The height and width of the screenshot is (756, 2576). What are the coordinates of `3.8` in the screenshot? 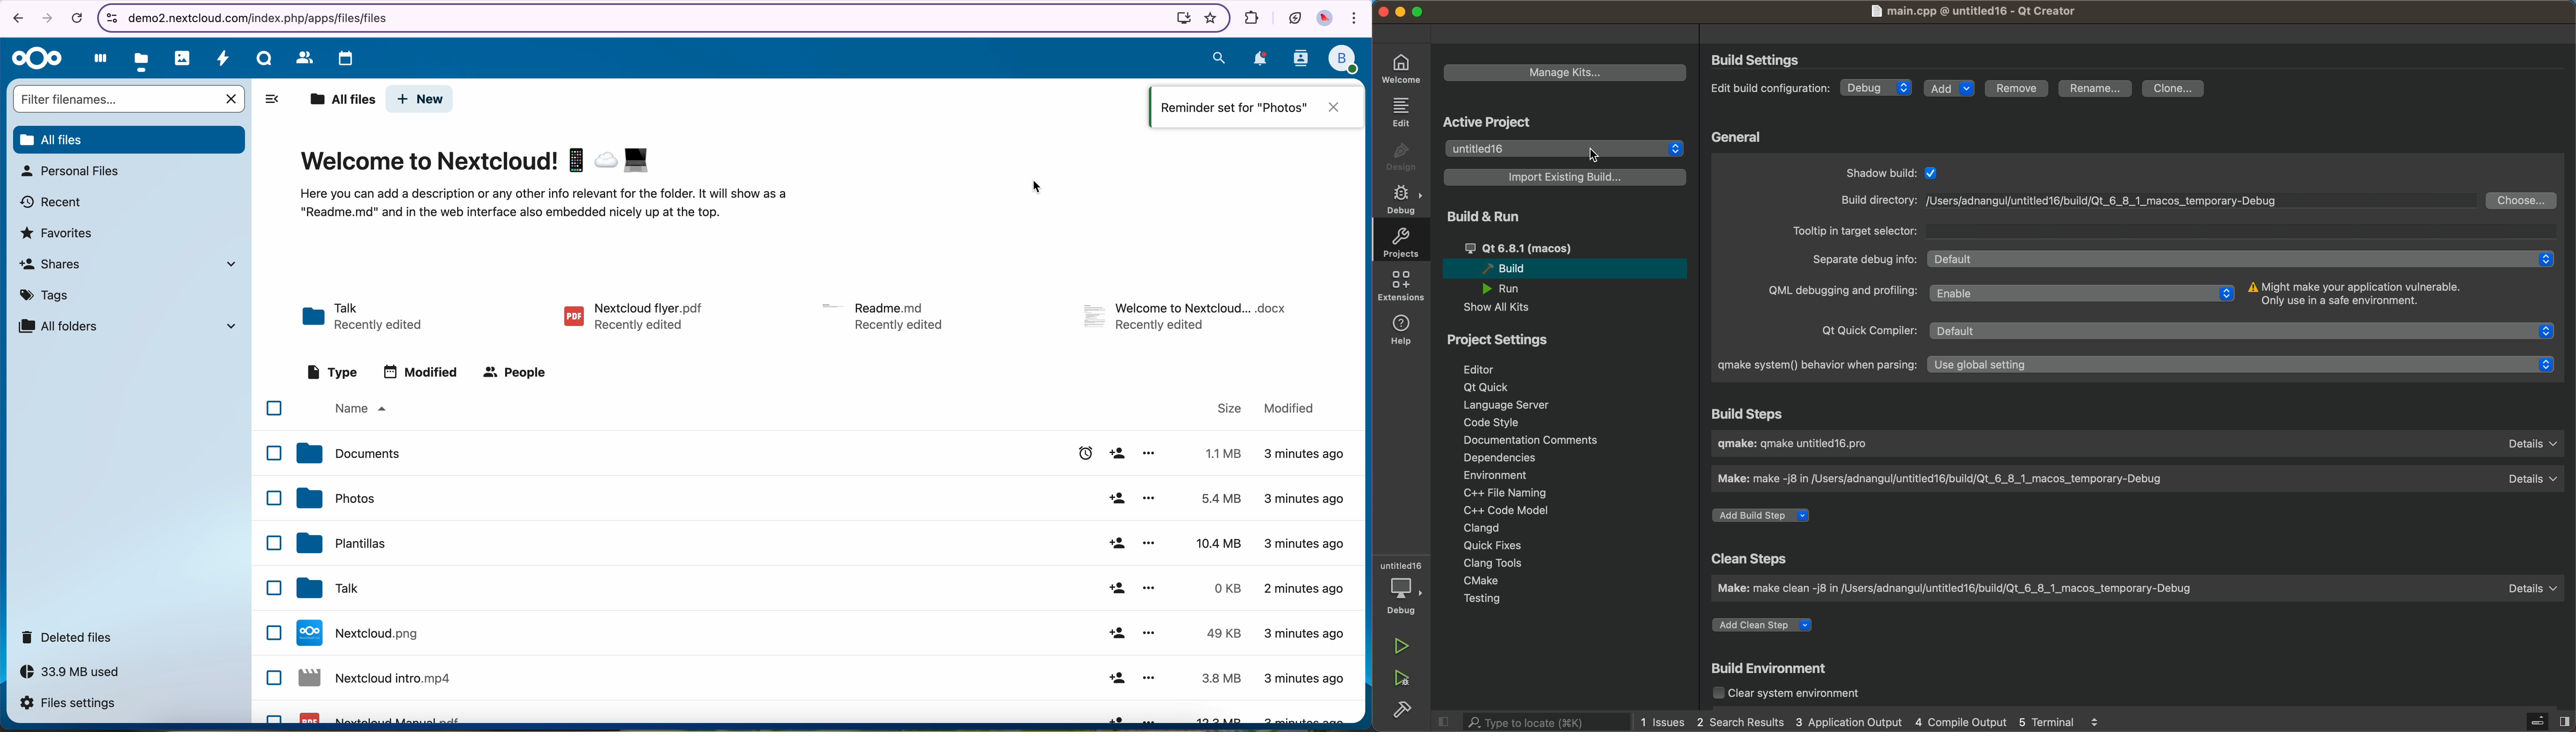 It's located at (1222, 678).